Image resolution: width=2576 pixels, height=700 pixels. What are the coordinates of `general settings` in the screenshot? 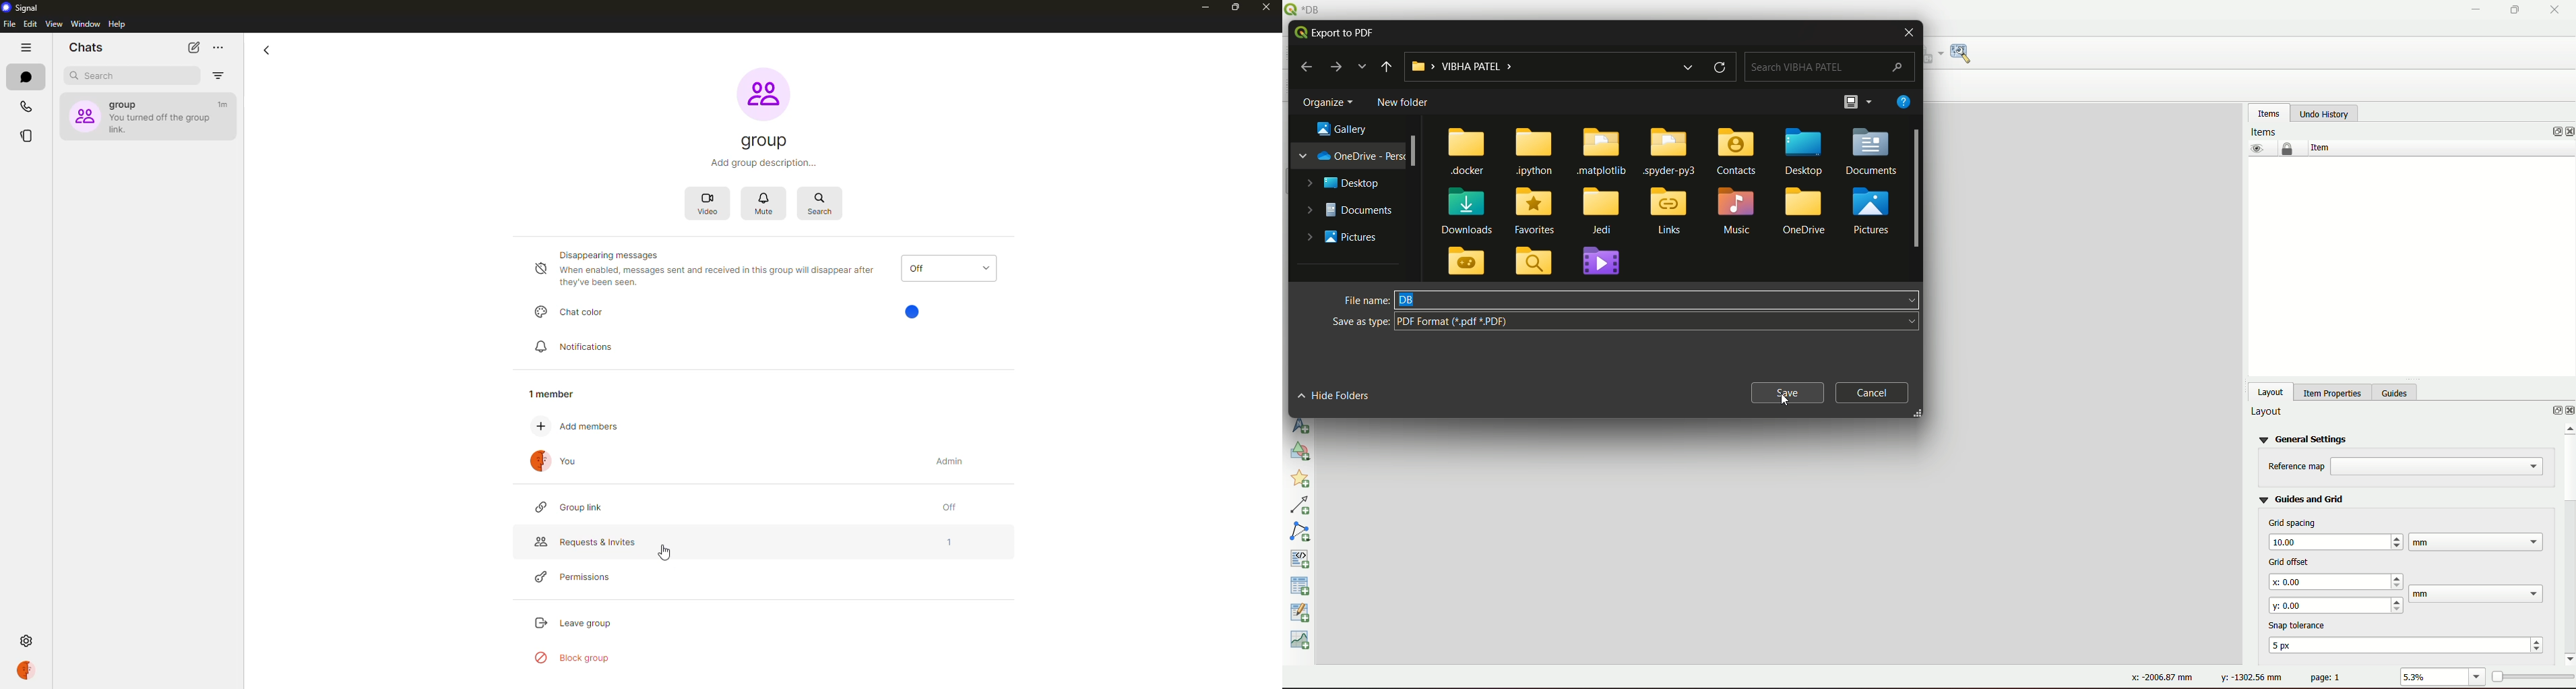 It's located at (2306, 438).